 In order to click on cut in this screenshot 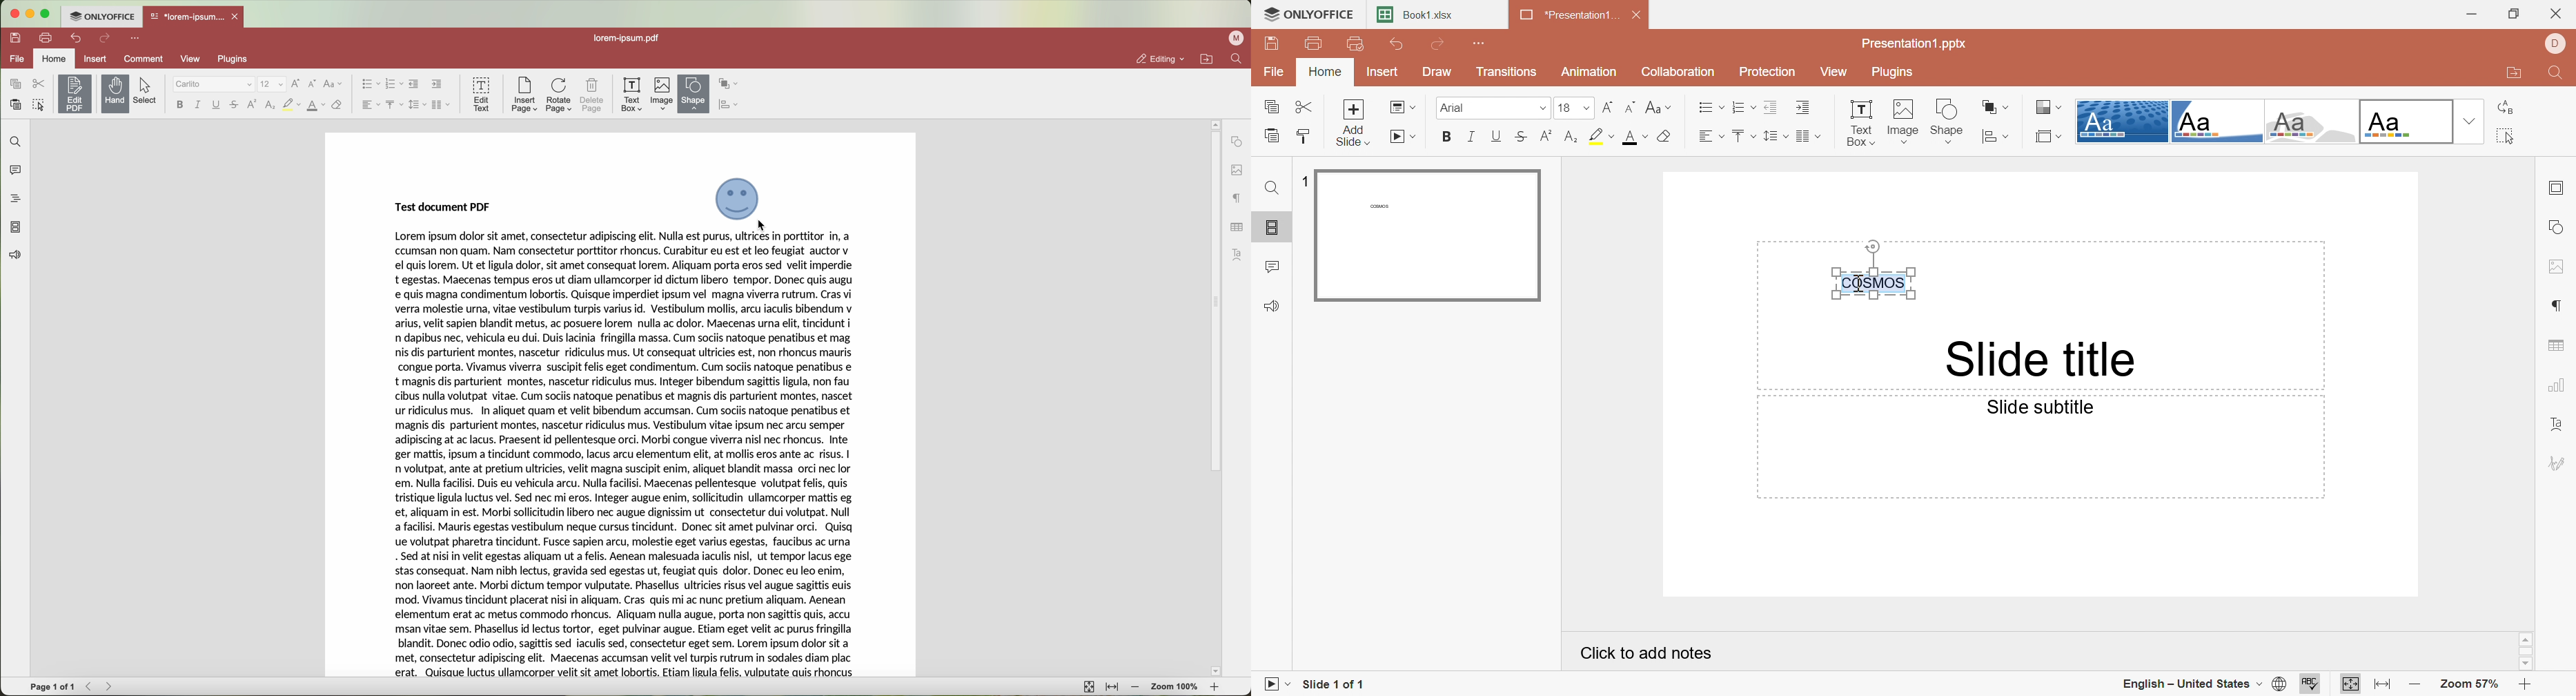, I will do `click(38, 83)`.